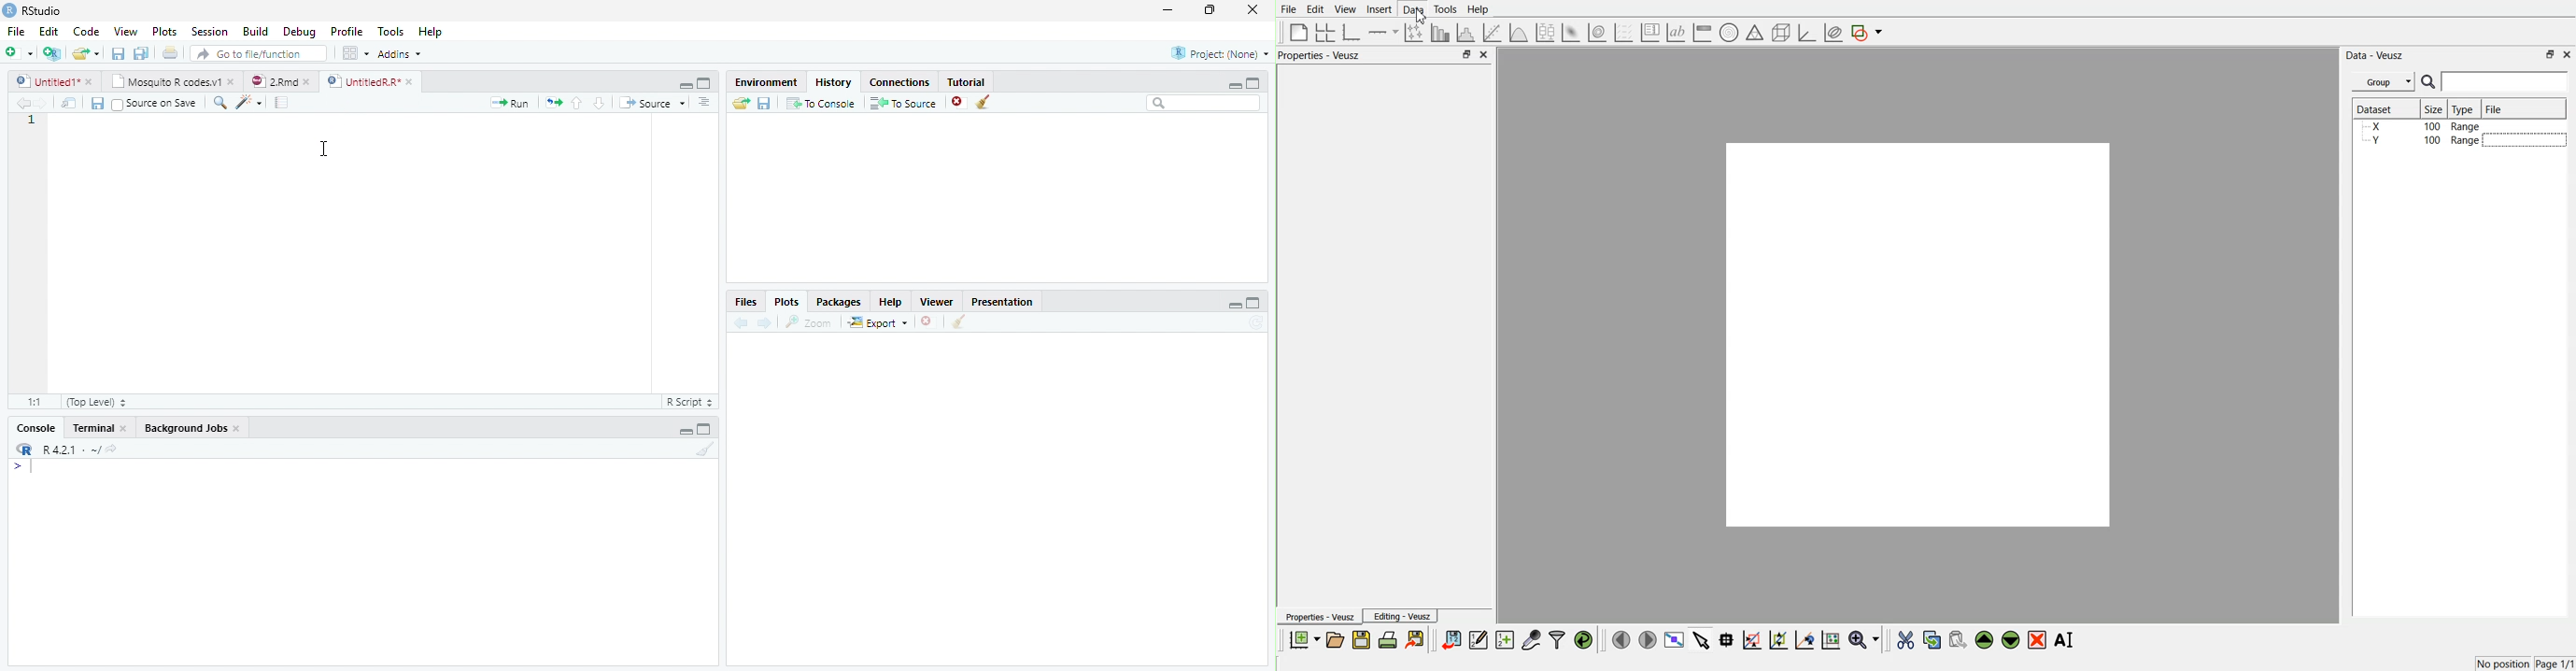  What do you see at coordinates (95, 103) in the screenshot?
I see `Save` at bounding box center [95, 103].